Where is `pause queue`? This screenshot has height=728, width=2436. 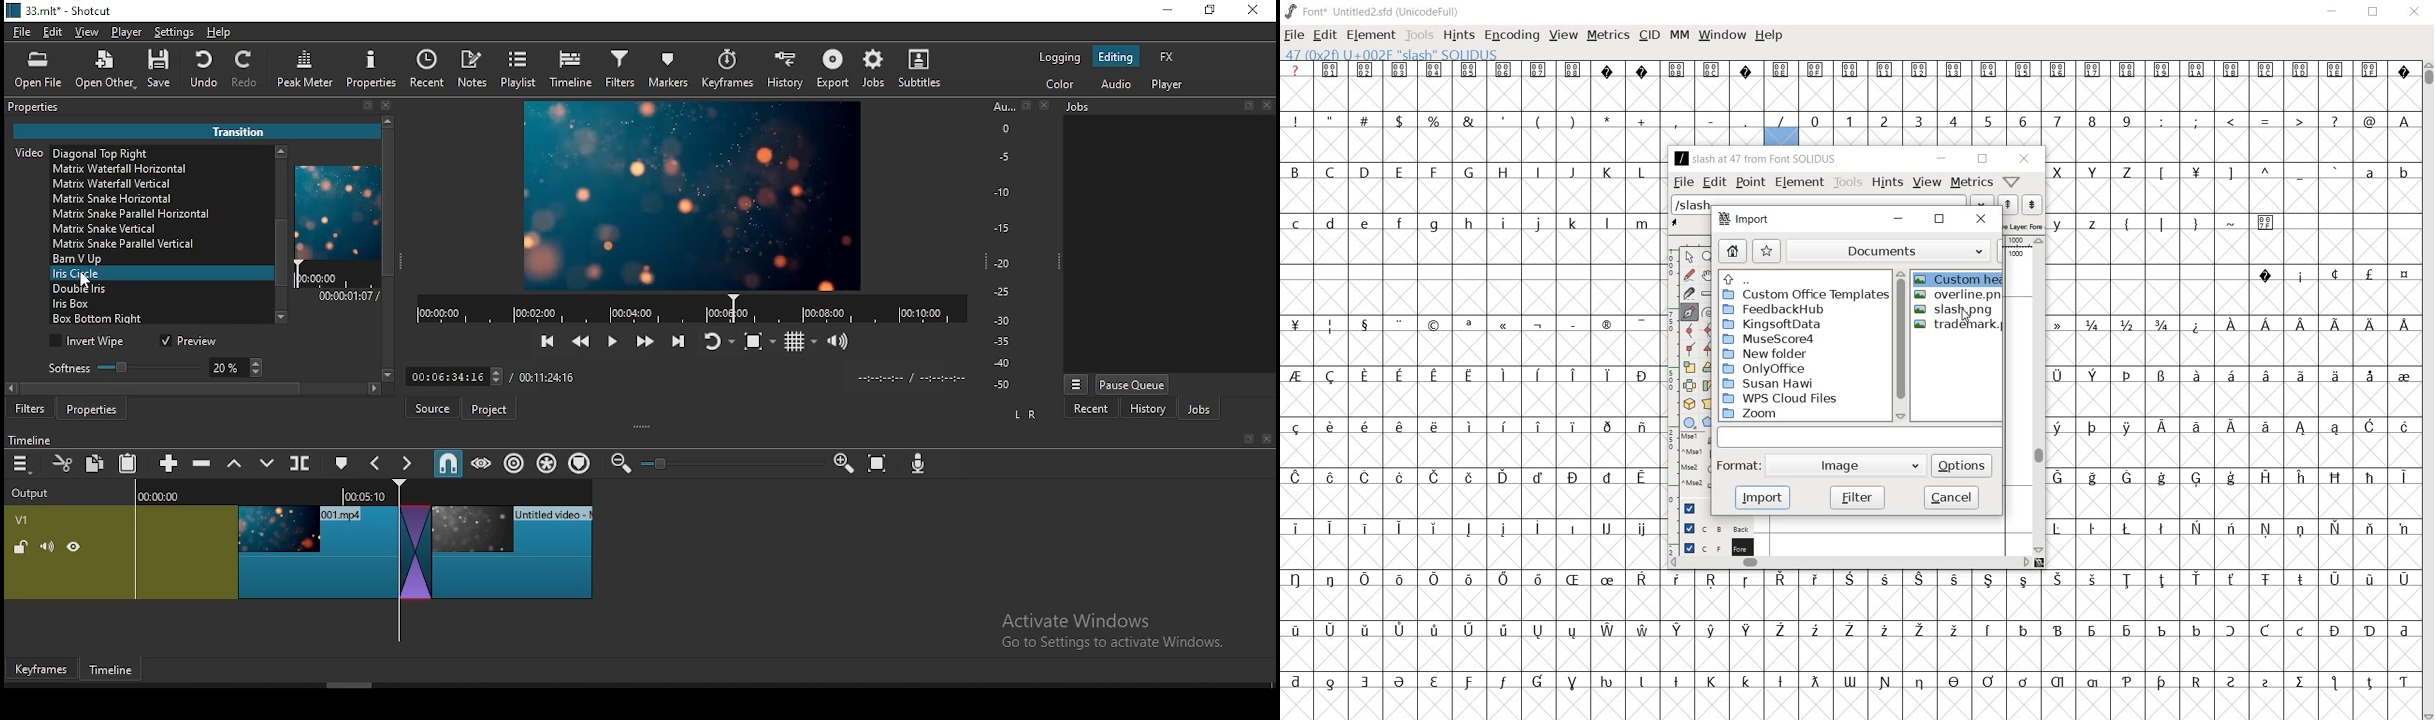 pause queue is located at coordinates (1131, 384).